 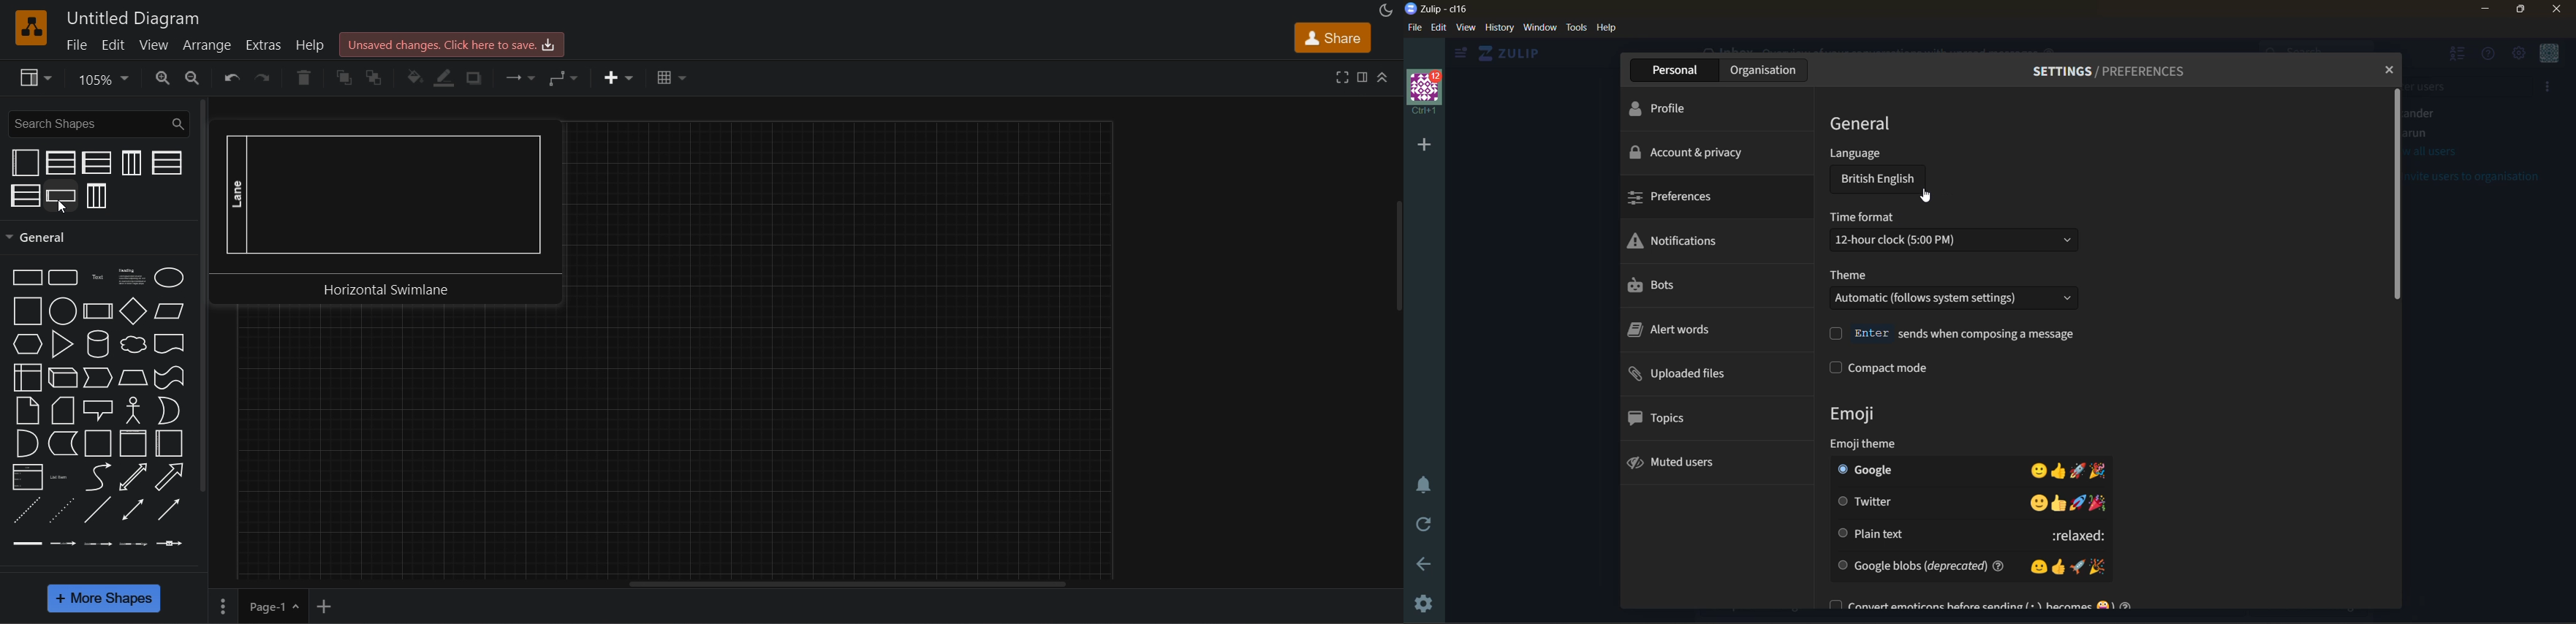 What do you see at coordinates (132, 510) in the screenshot?
I see `bidirectional connector` at bounding box center [132, 510].